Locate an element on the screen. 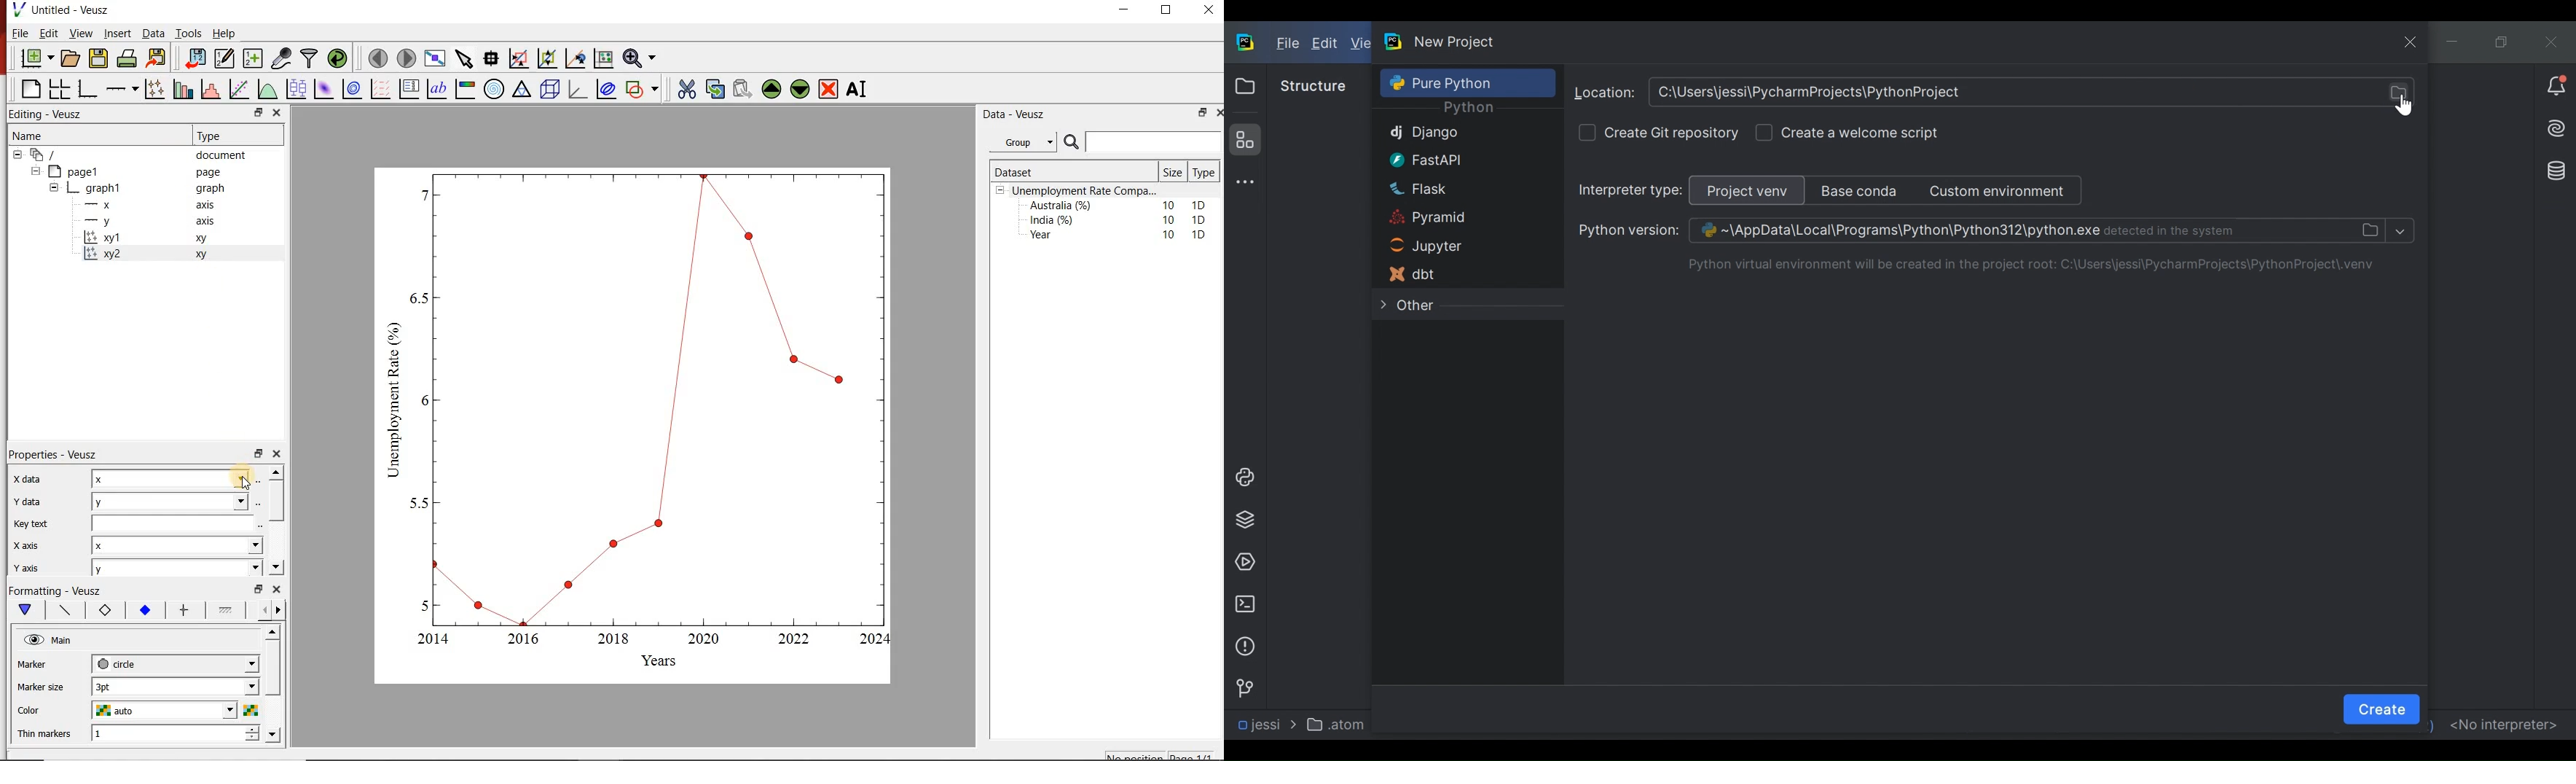 The width and height of the screenshot is (2576, 784). Browse Python Version is located at coordinates (1979, 230).